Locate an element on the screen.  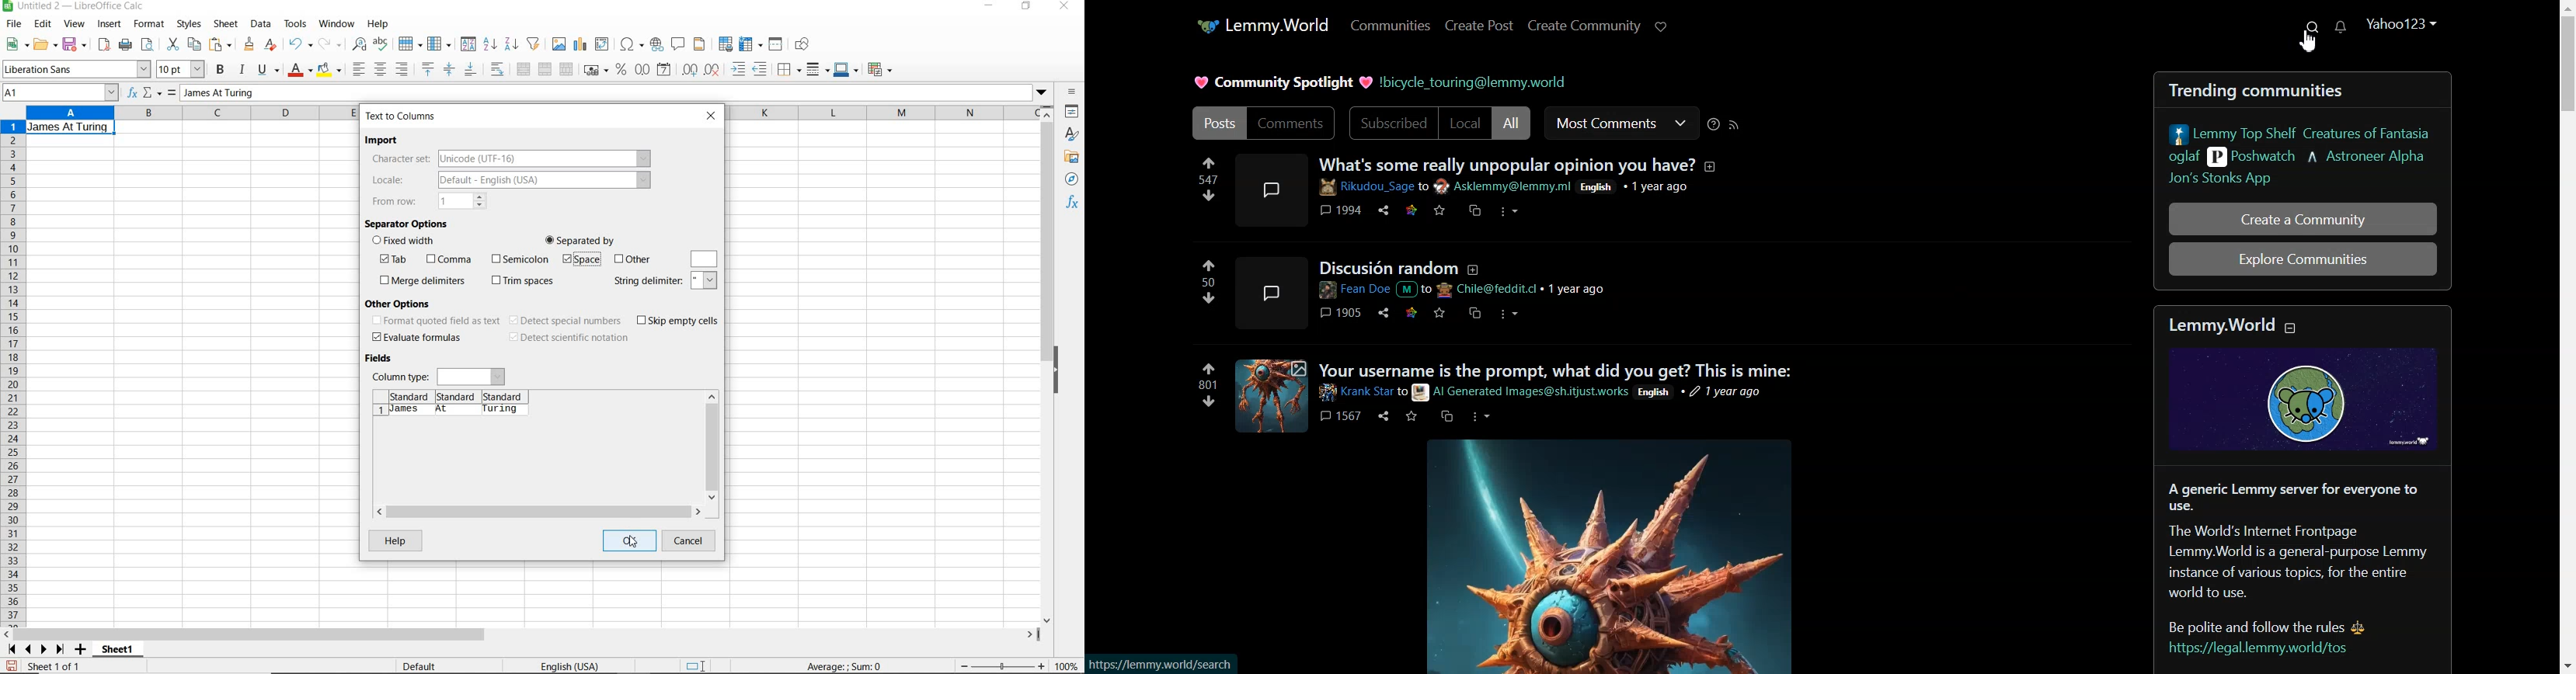
ok is located at coordinates (628, 540).